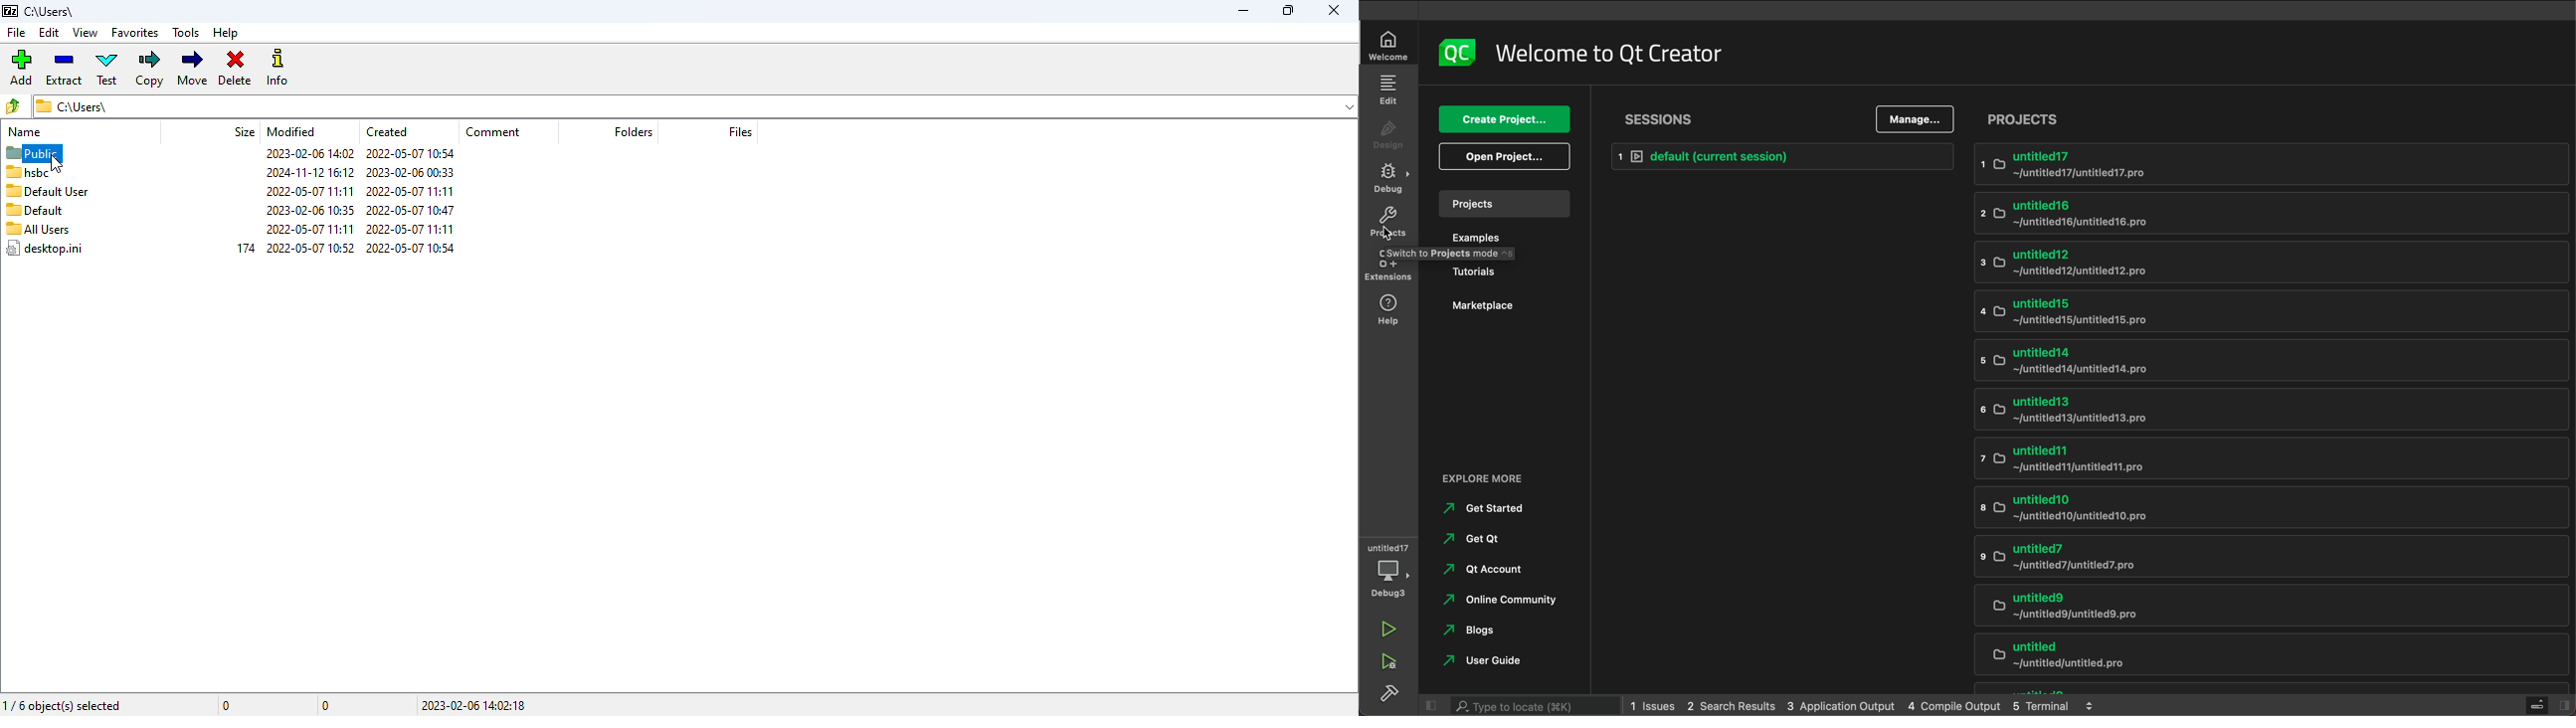 The height and width of the screenshot is (728, 2576). Describe the element at coordinates (1289, 11) in the screenshot. I see `maximize` at that location.